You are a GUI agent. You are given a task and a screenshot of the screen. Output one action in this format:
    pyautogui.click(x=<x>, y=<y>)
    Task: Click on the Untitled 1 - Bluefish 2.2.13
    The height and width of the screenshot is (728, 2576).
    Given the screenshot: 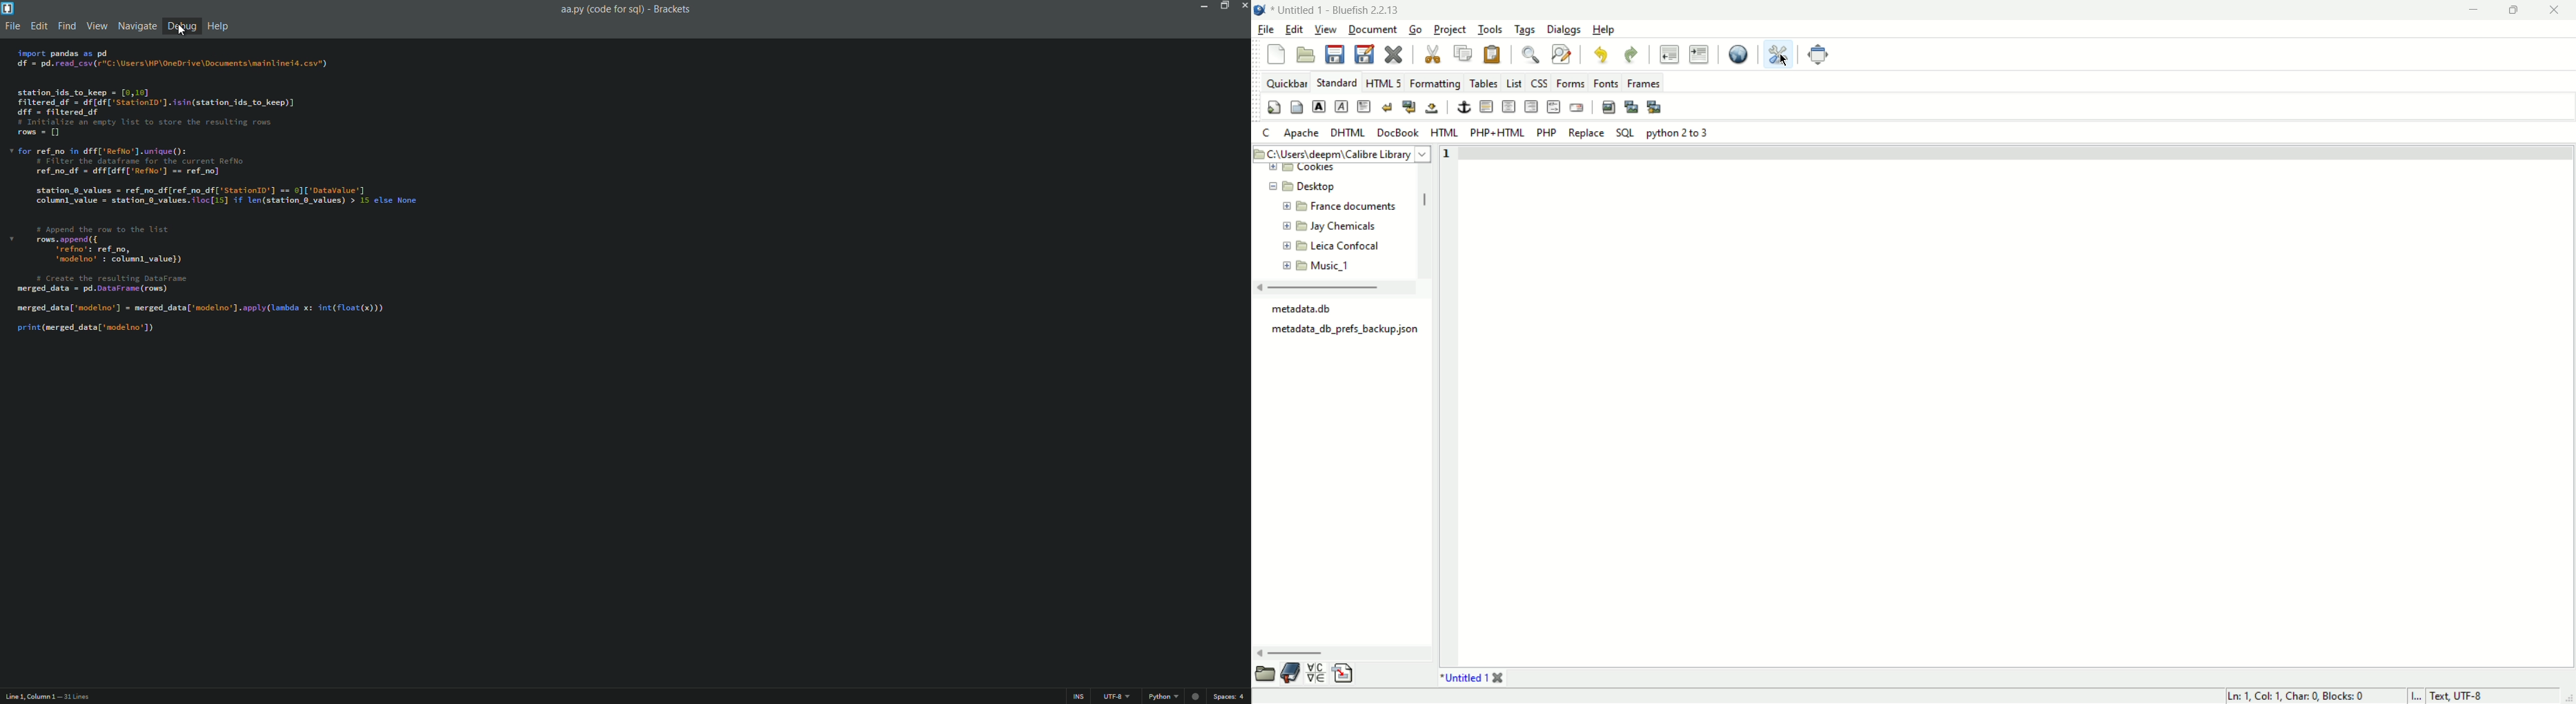 What is the action you would take?
    pyautogui.click(x=1339, y=8)
    